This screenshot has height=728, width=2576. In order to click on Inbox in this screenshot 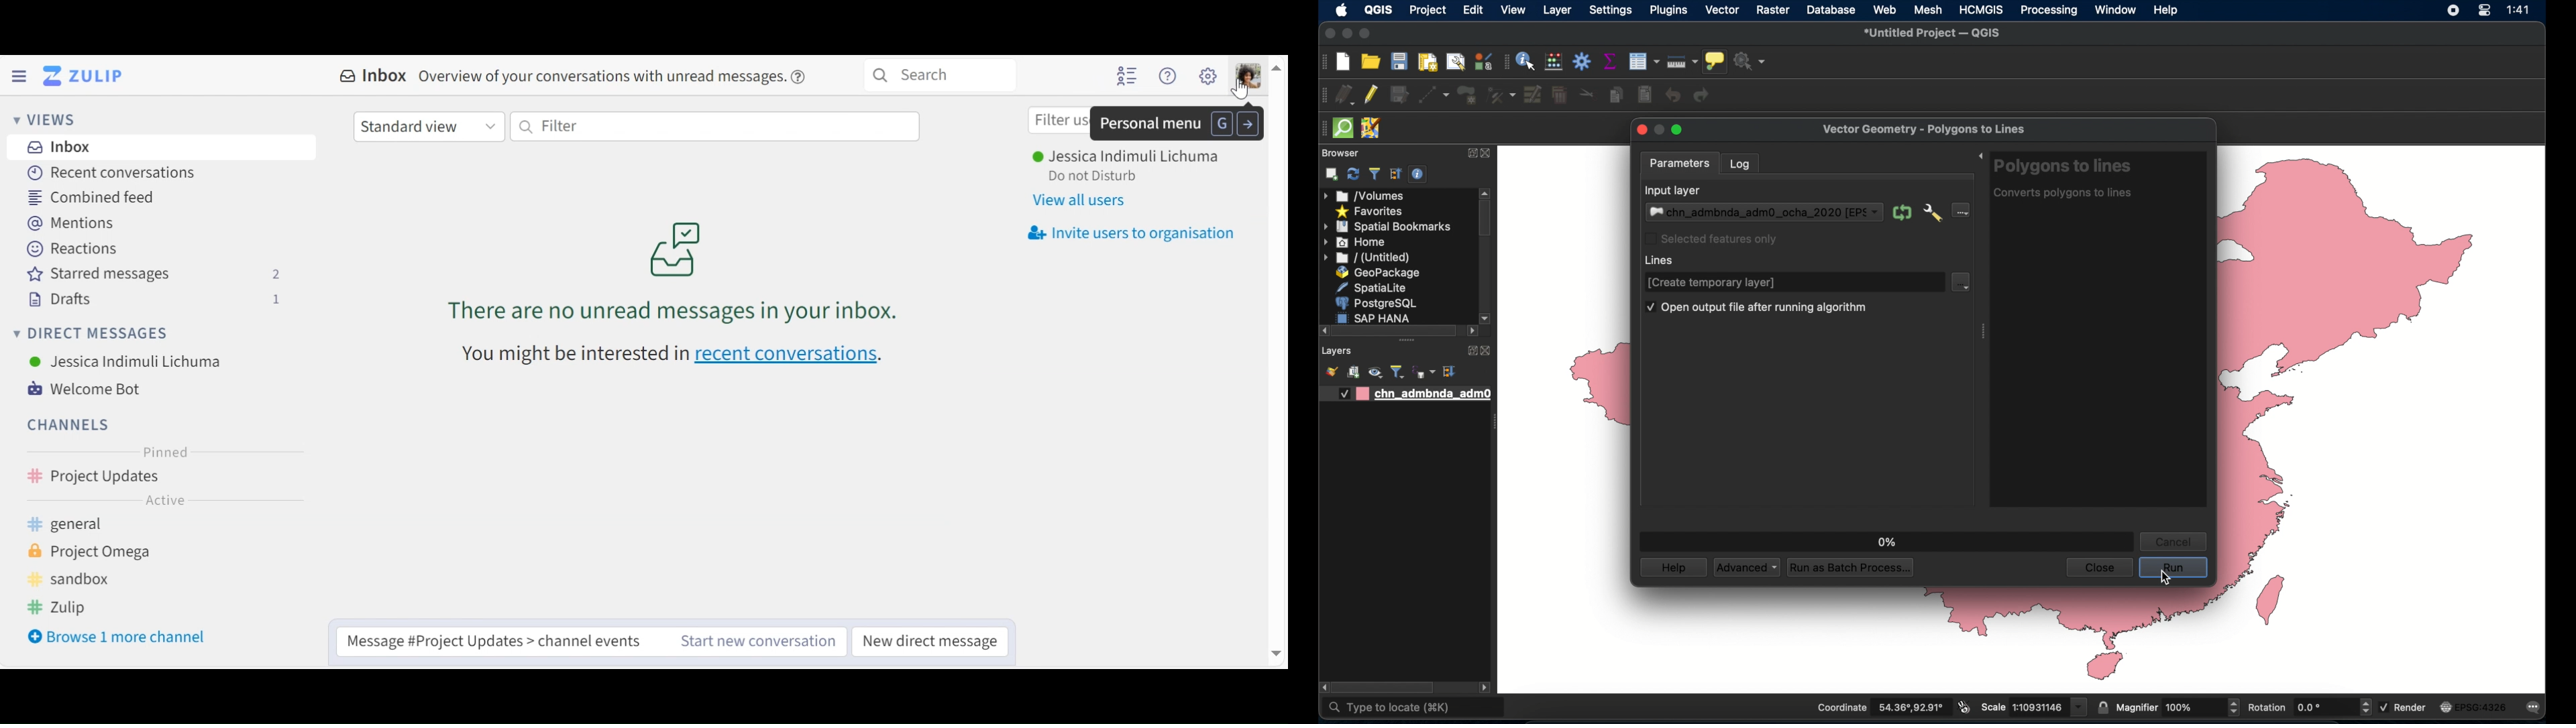, I will do `click(162, 147)`.